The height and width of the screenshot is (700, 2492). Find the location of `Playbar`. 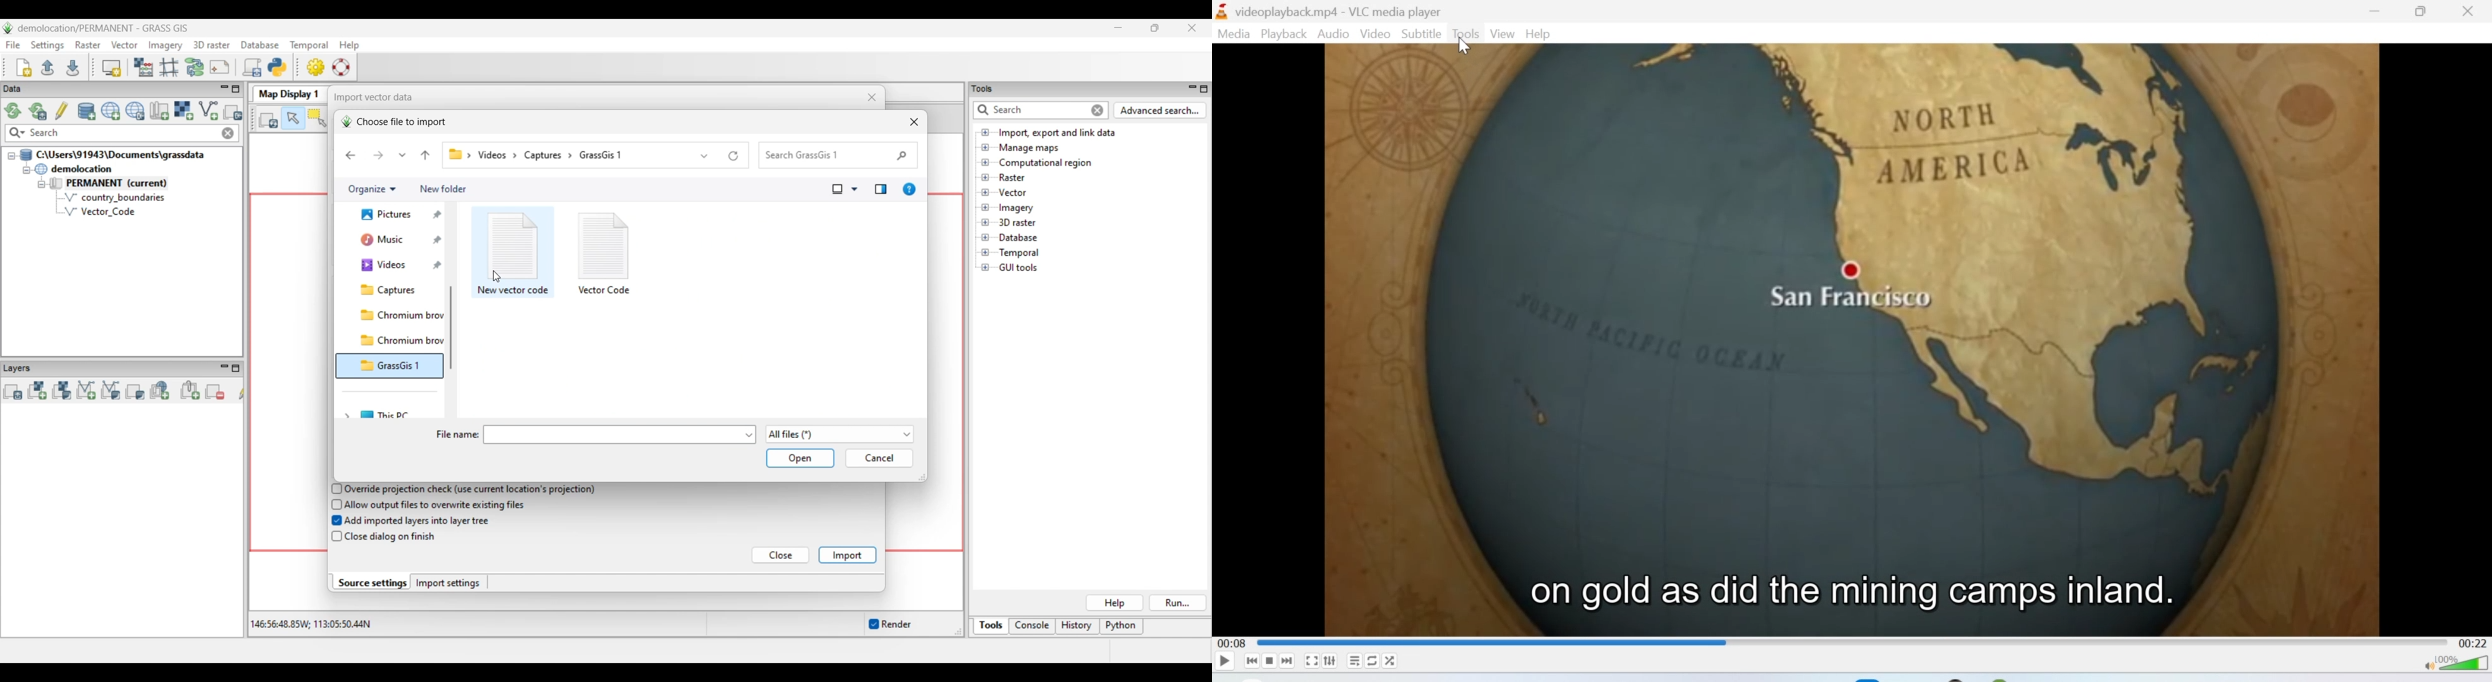

Playbar is located at coordinates (1857, 642).